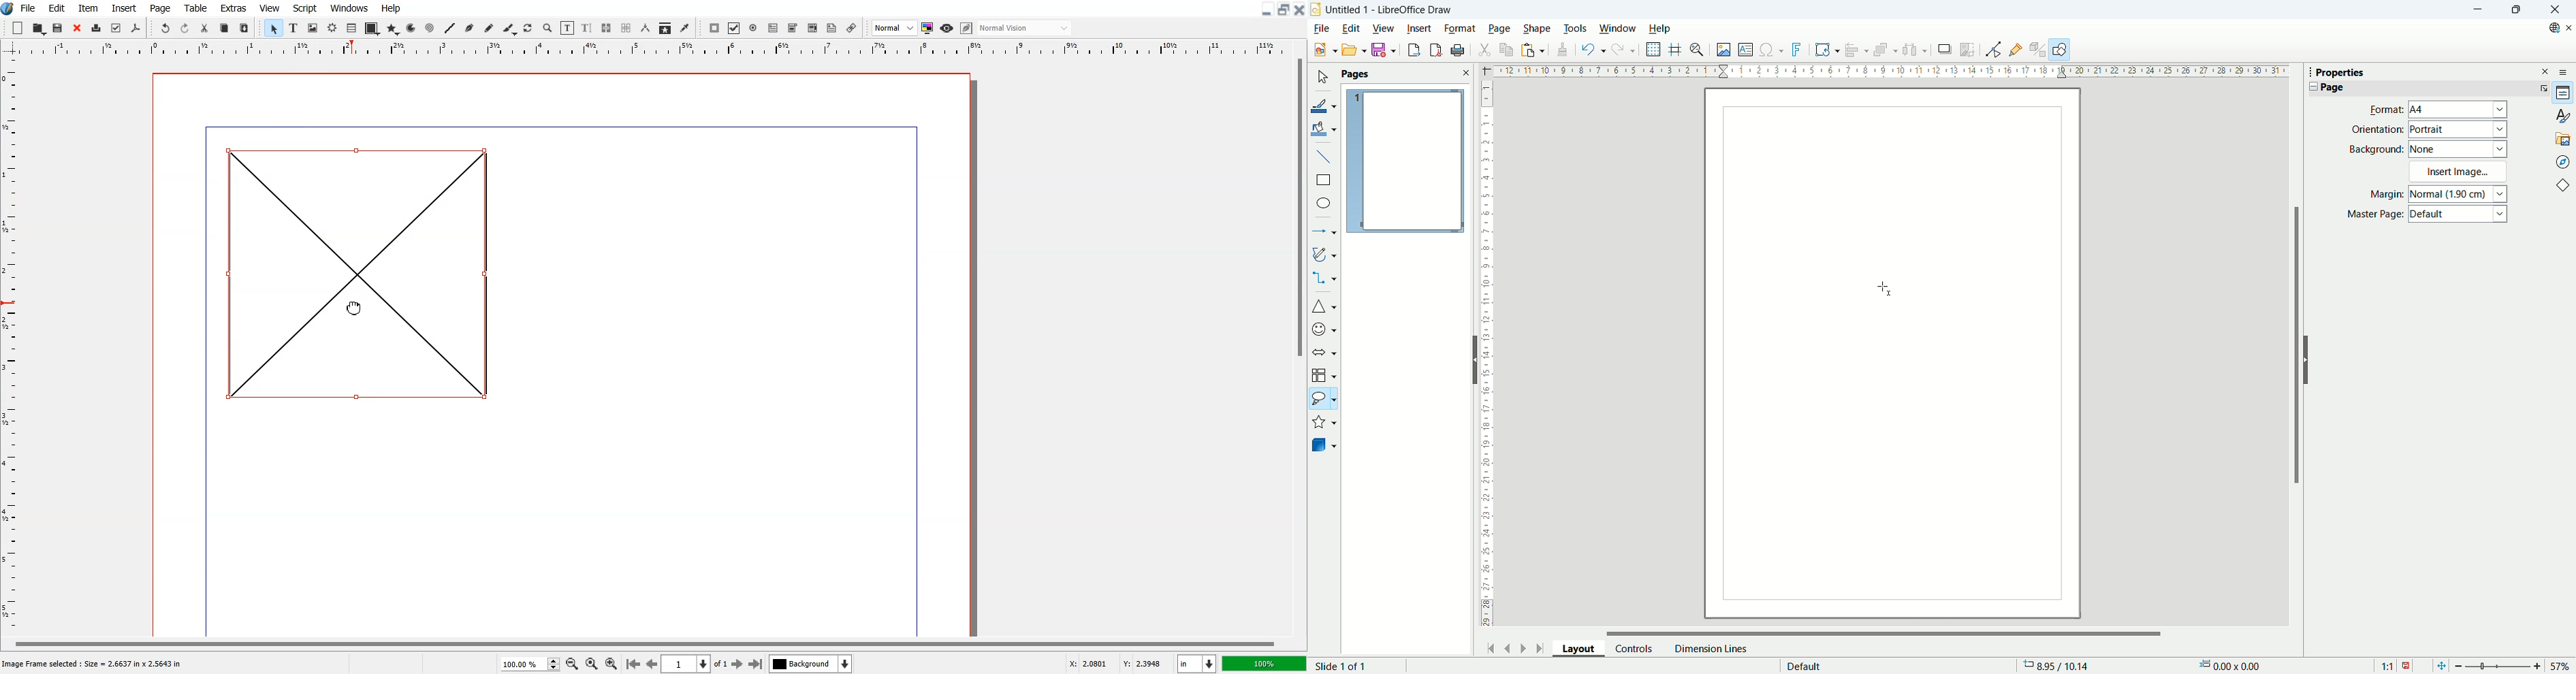 The width and height of the screenshot is (2576, 700). I want to click on Zoom in or Out, so click(548, 29).